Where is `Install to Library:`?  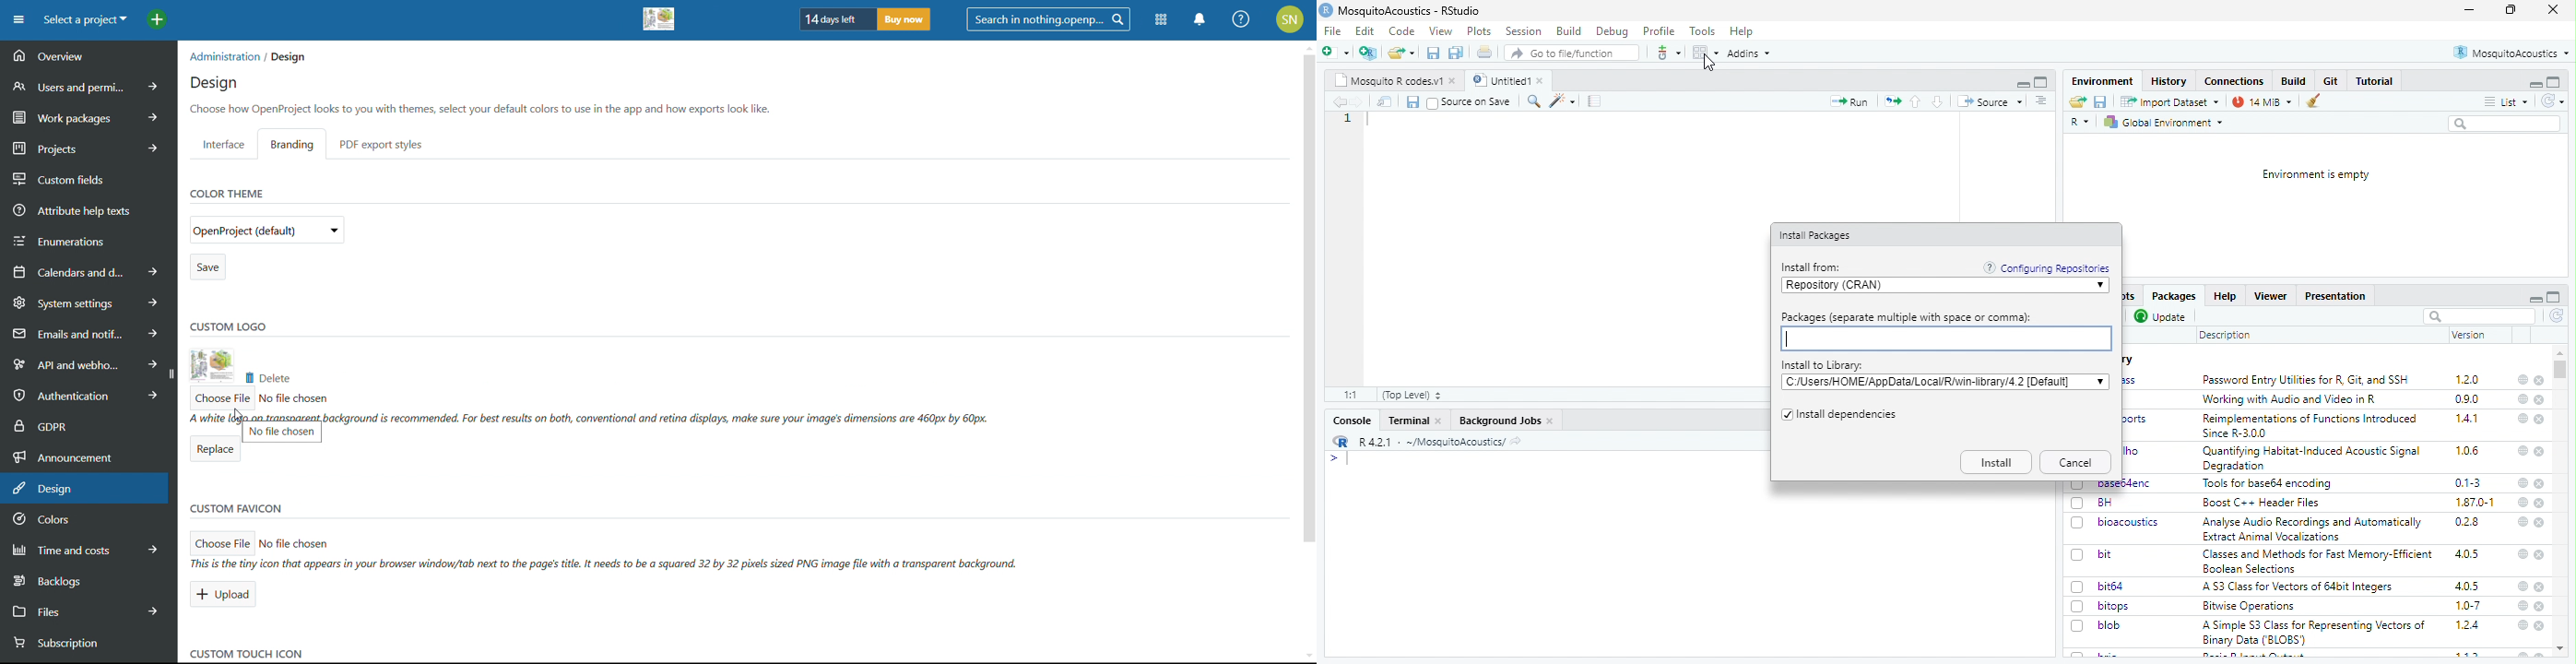 Install to Library: is located at coordinates (1823, 365).